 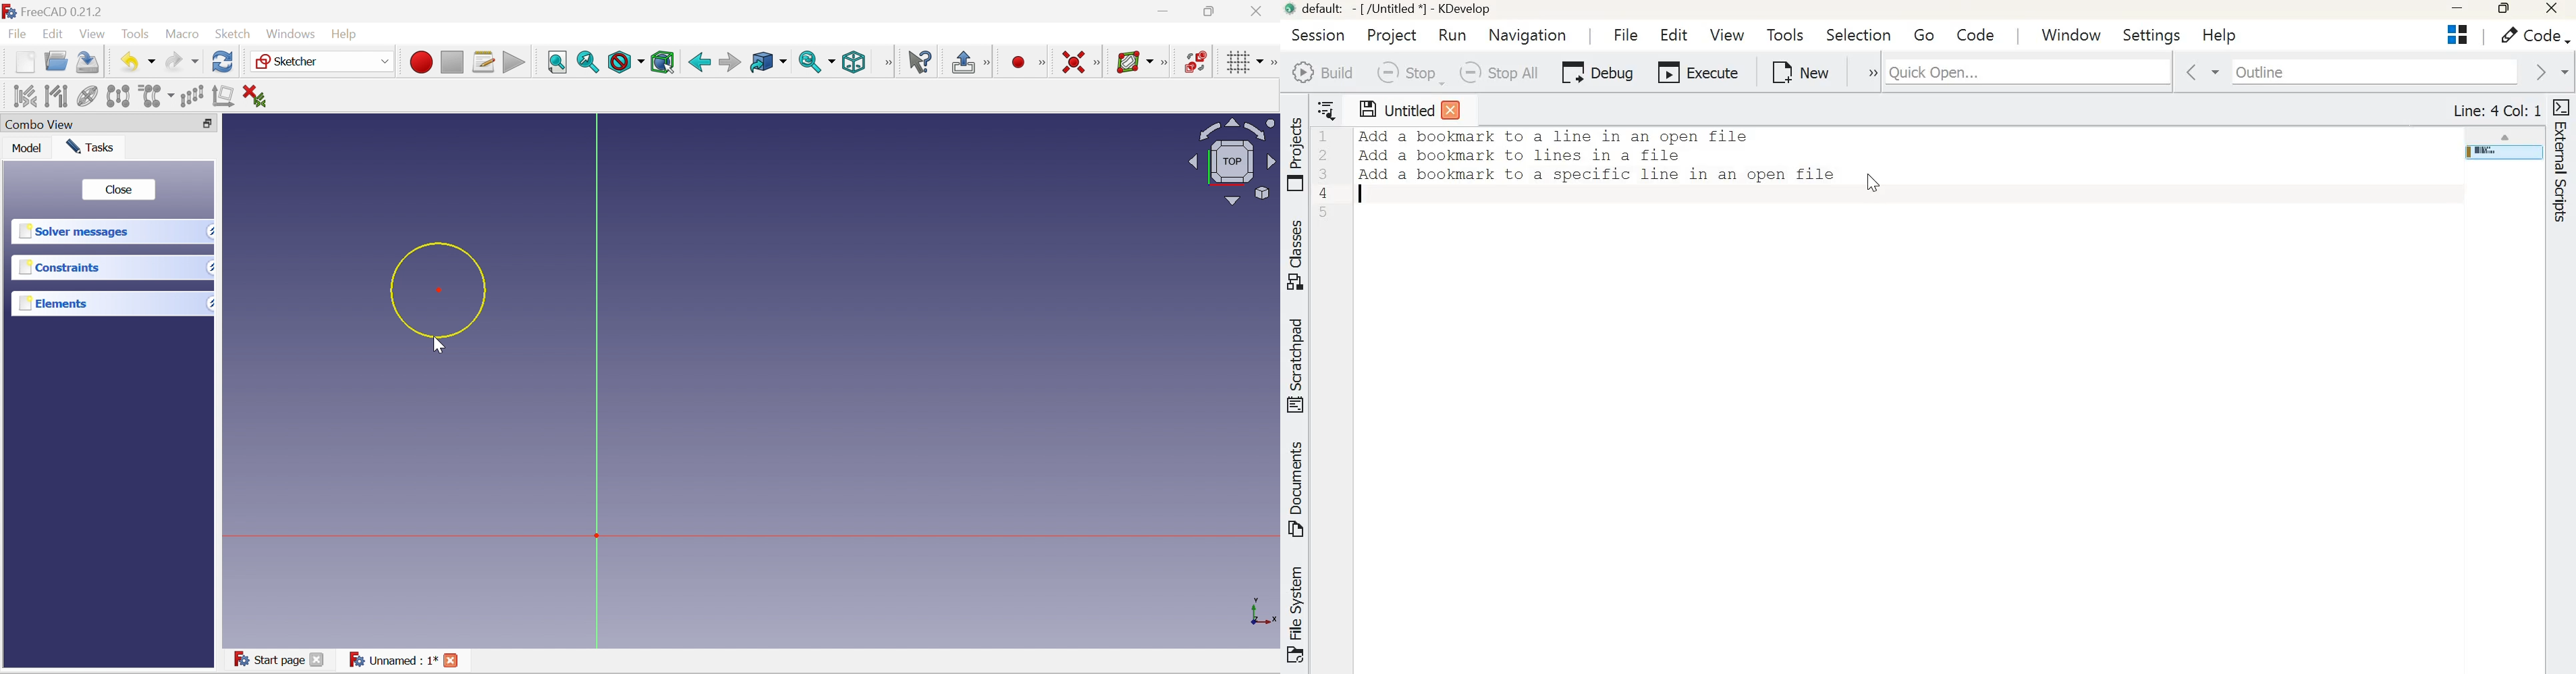 What do you see at coordinates (1099, 64) in the screenshot?
I see `[Sketcher constraints]]` at bounding box center [1099, 64].